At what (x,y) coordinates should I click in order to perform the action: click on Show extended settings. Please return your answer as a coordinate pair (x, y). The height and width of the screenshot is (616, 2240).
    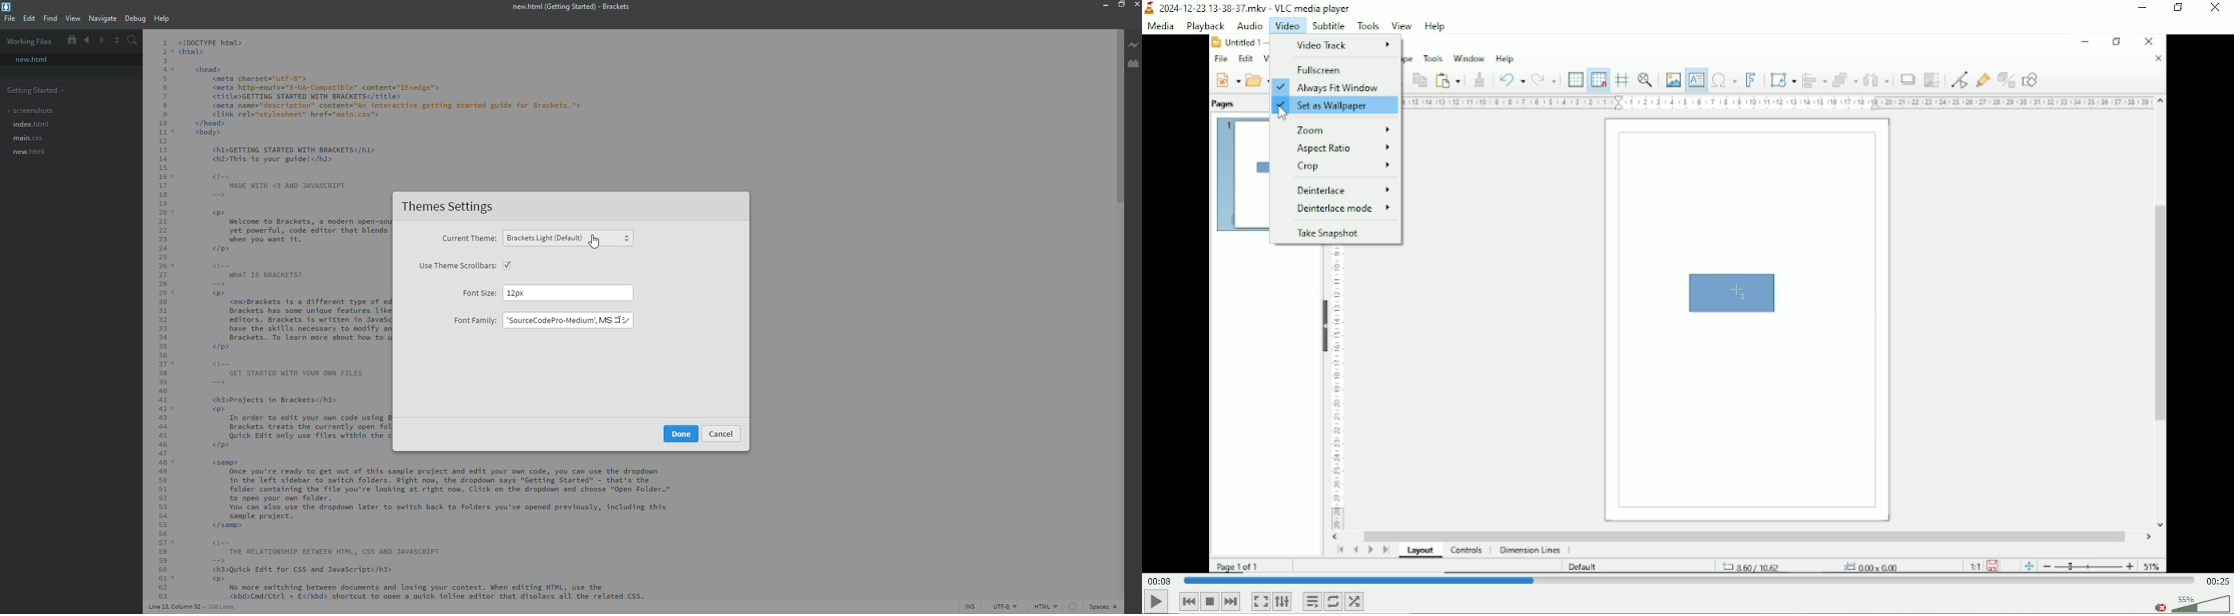
    Looking at the image, I should click on (1283, 602).